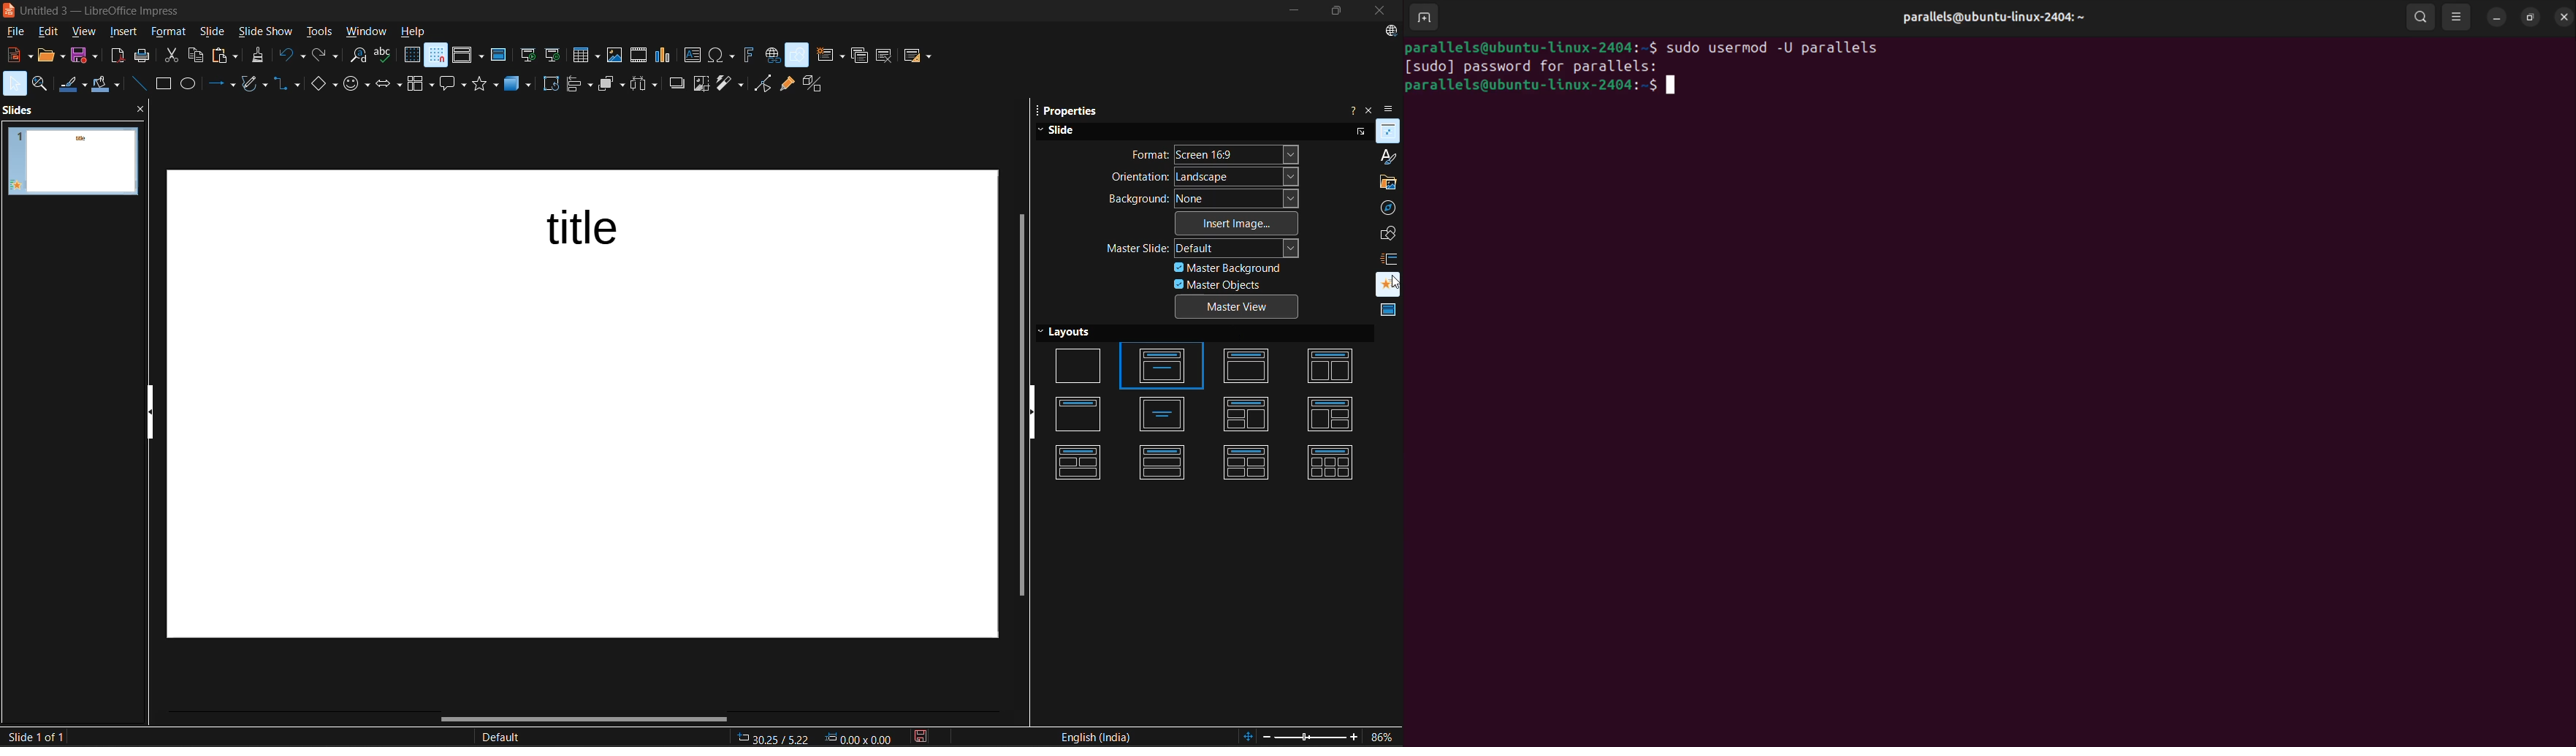 The width and height of the screenshot is (2576, 756). What do you see at coordinates (454, 85) in the screenshot?
I see `callout shapes` at bounding box center [454, 85].